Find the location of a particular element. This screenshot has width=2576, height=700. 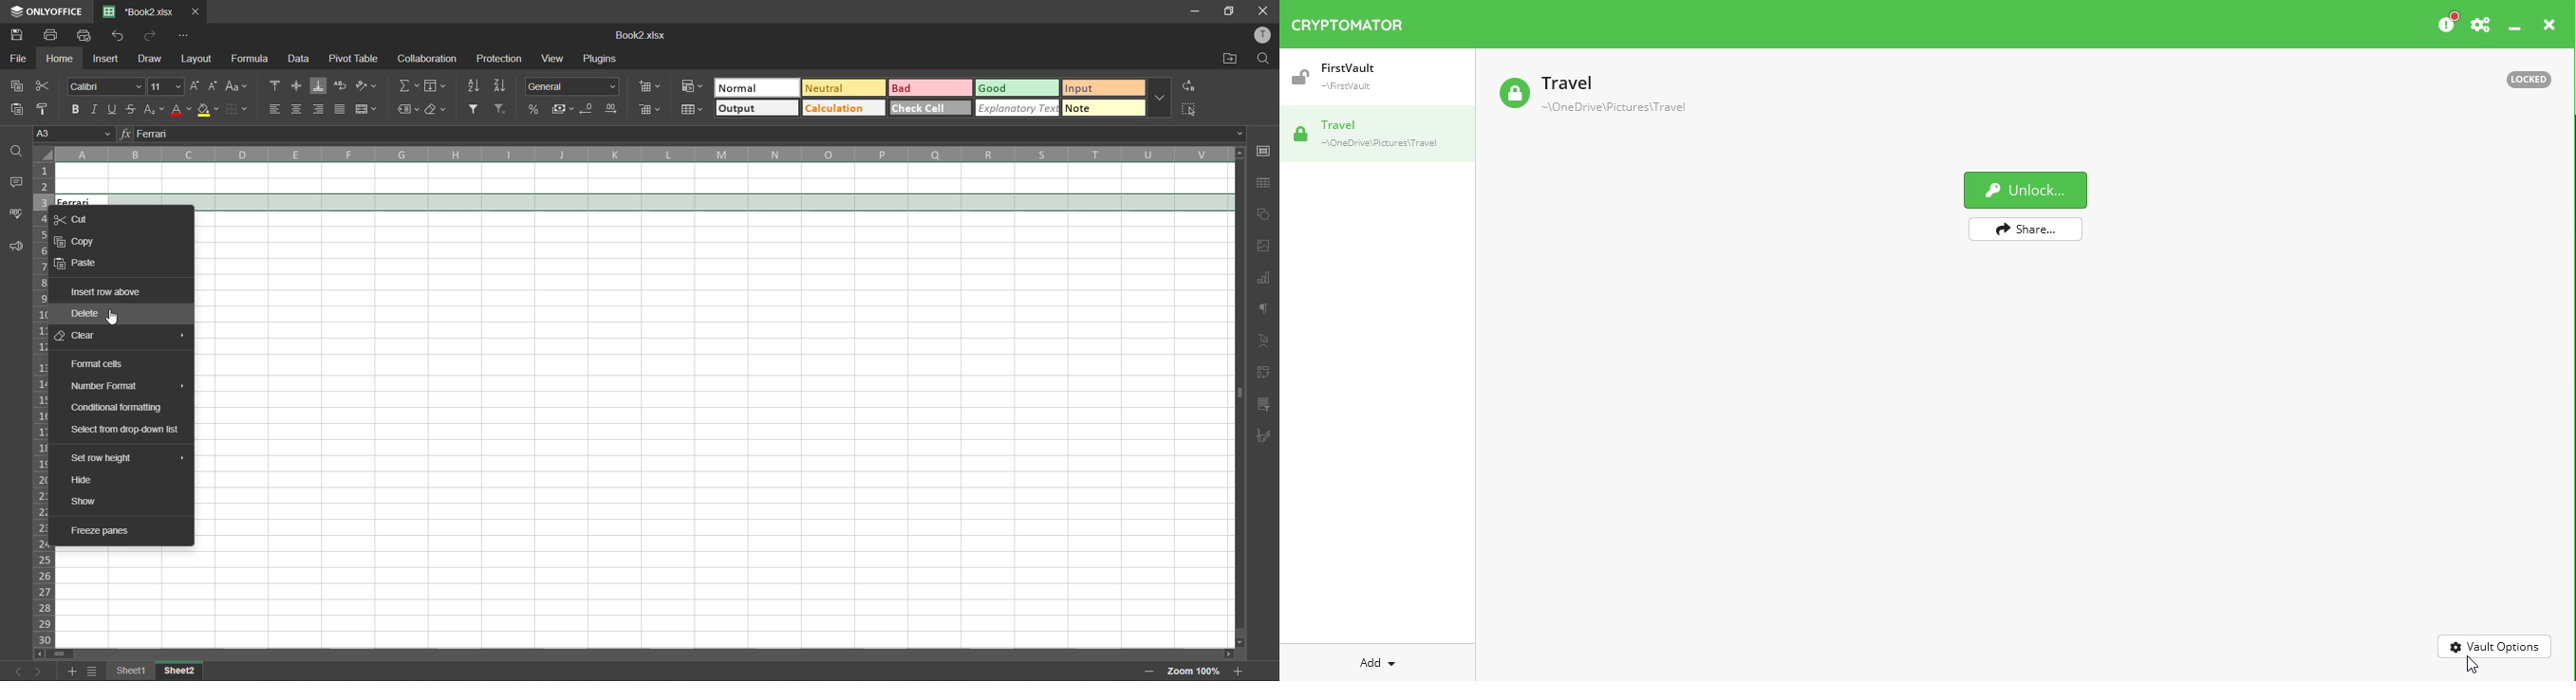

home is located at coordinates (61, 59).